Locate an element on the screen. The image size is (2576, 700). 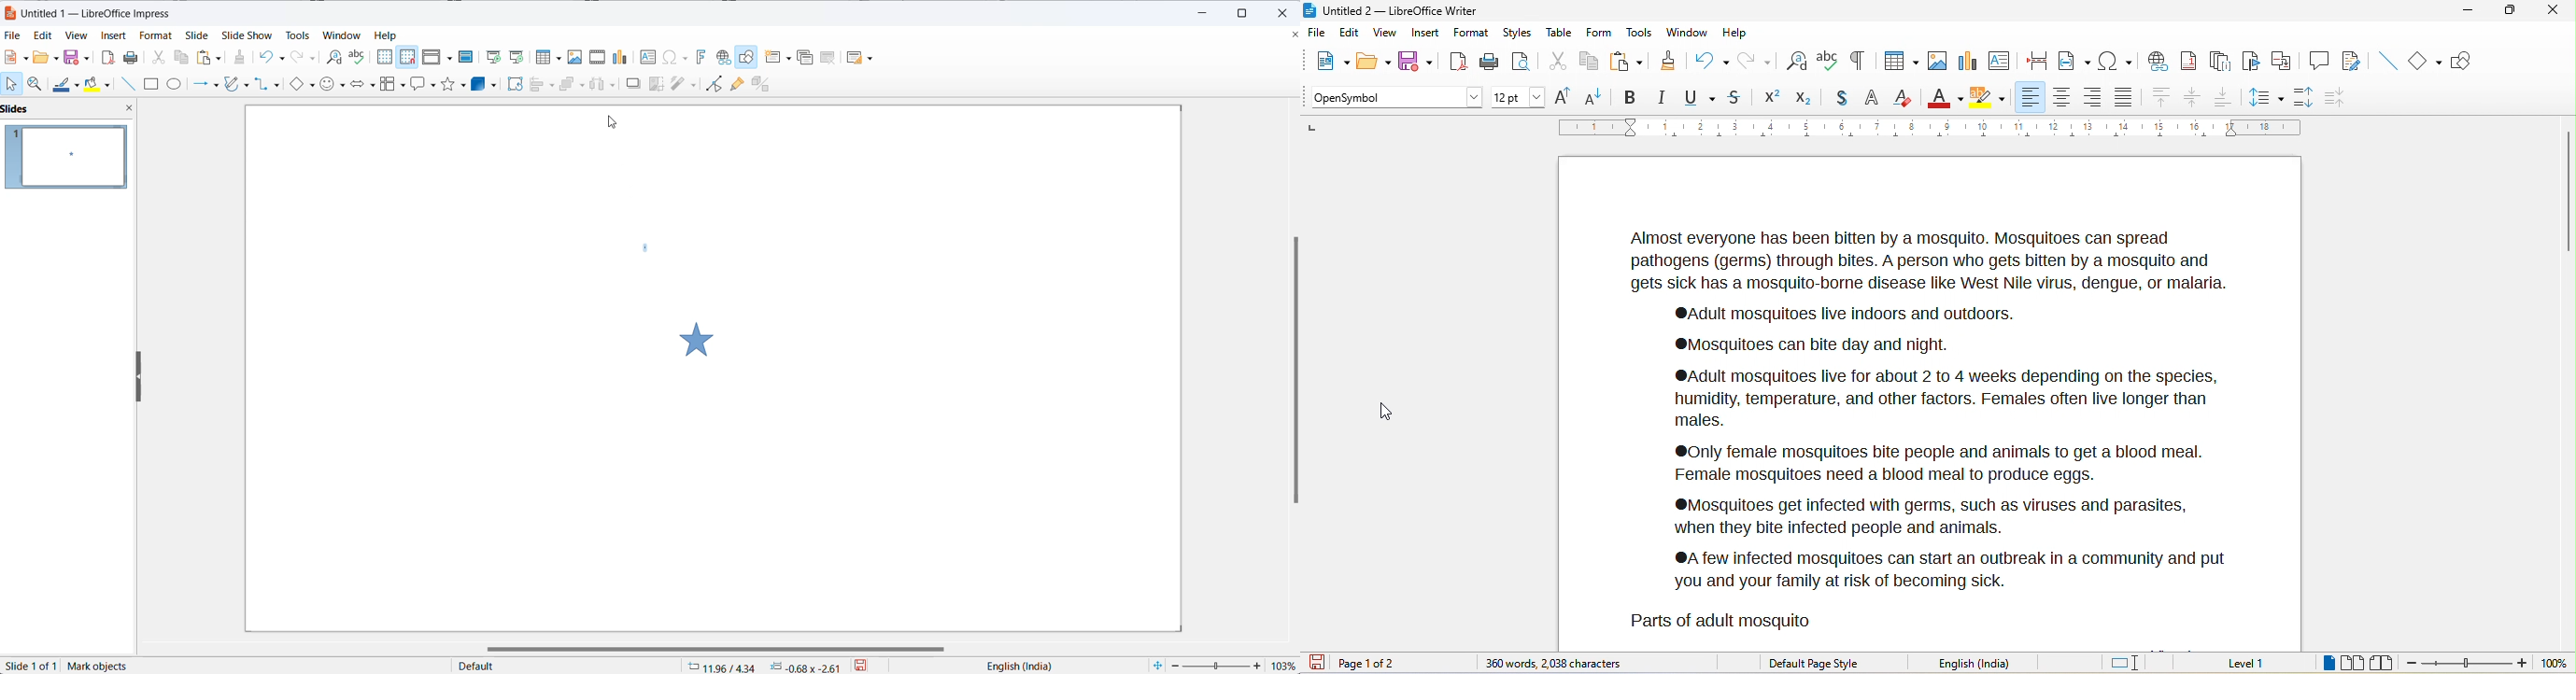
shadow is located at coordinates (635, 84).